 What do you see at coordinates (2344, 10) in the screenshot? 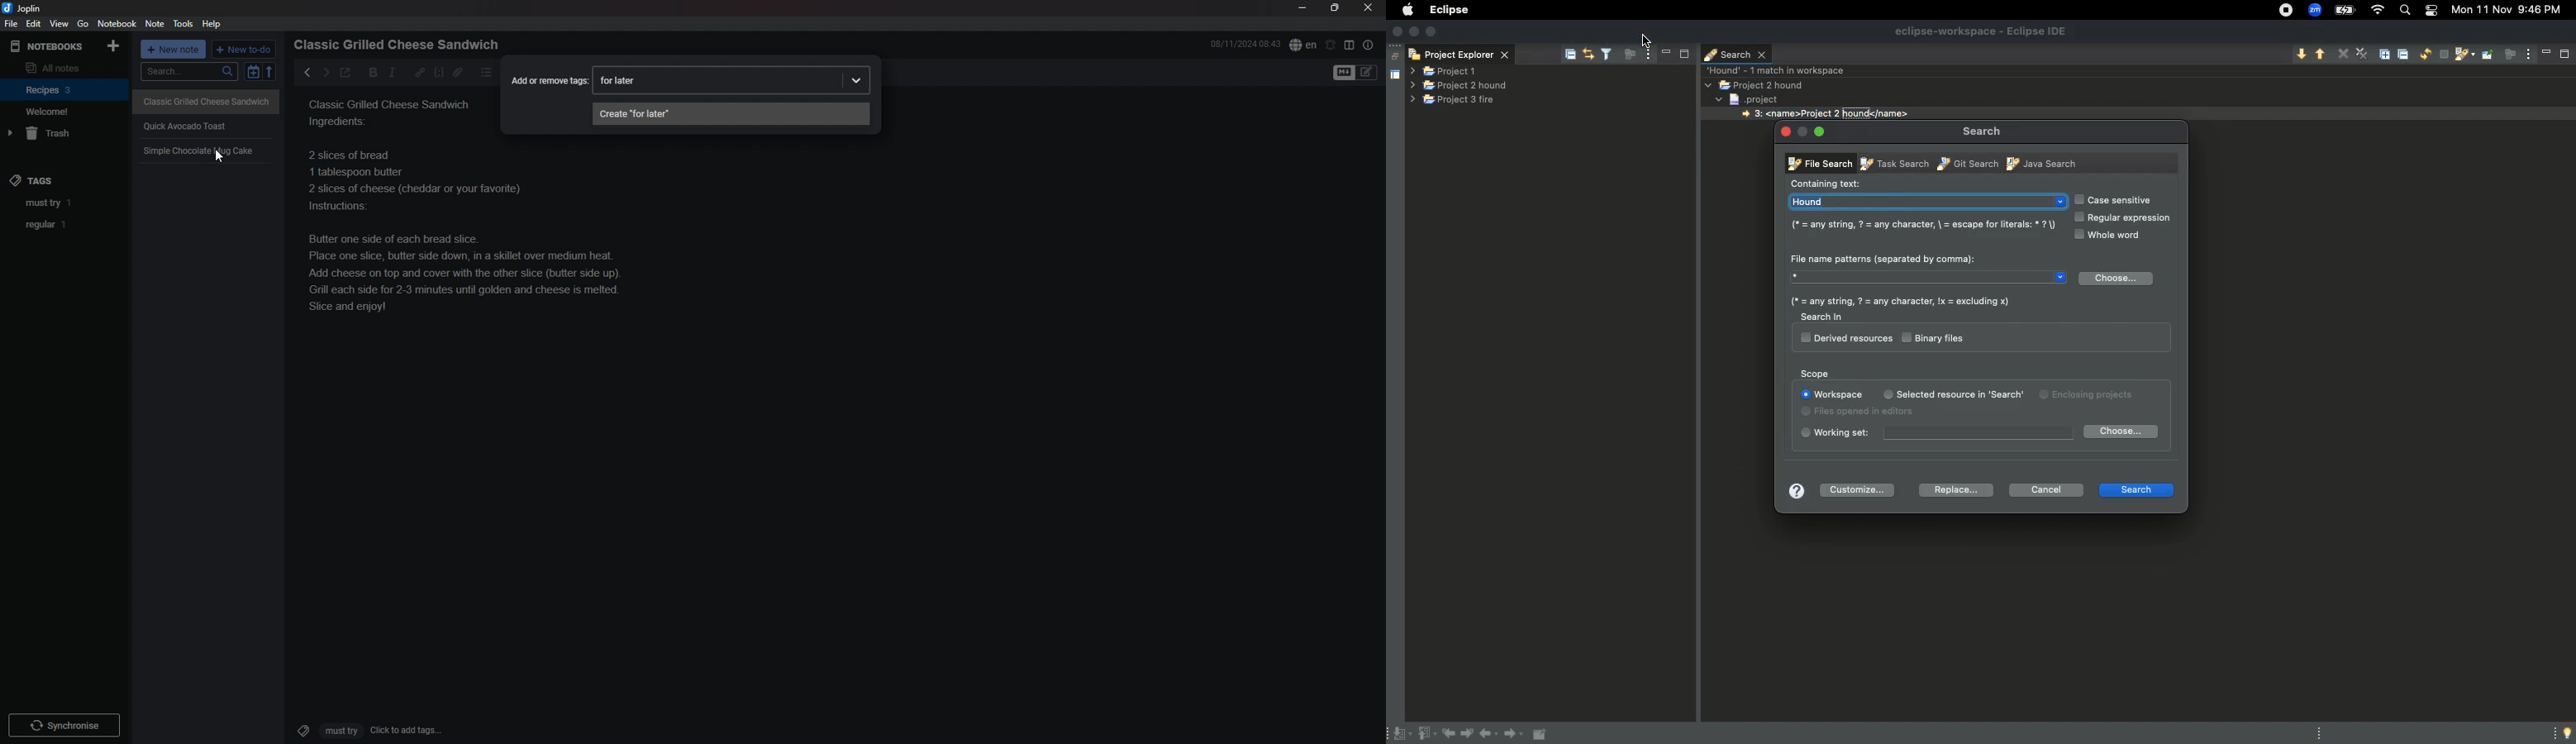
I see `Charge` at bounding box center [2344, 10].